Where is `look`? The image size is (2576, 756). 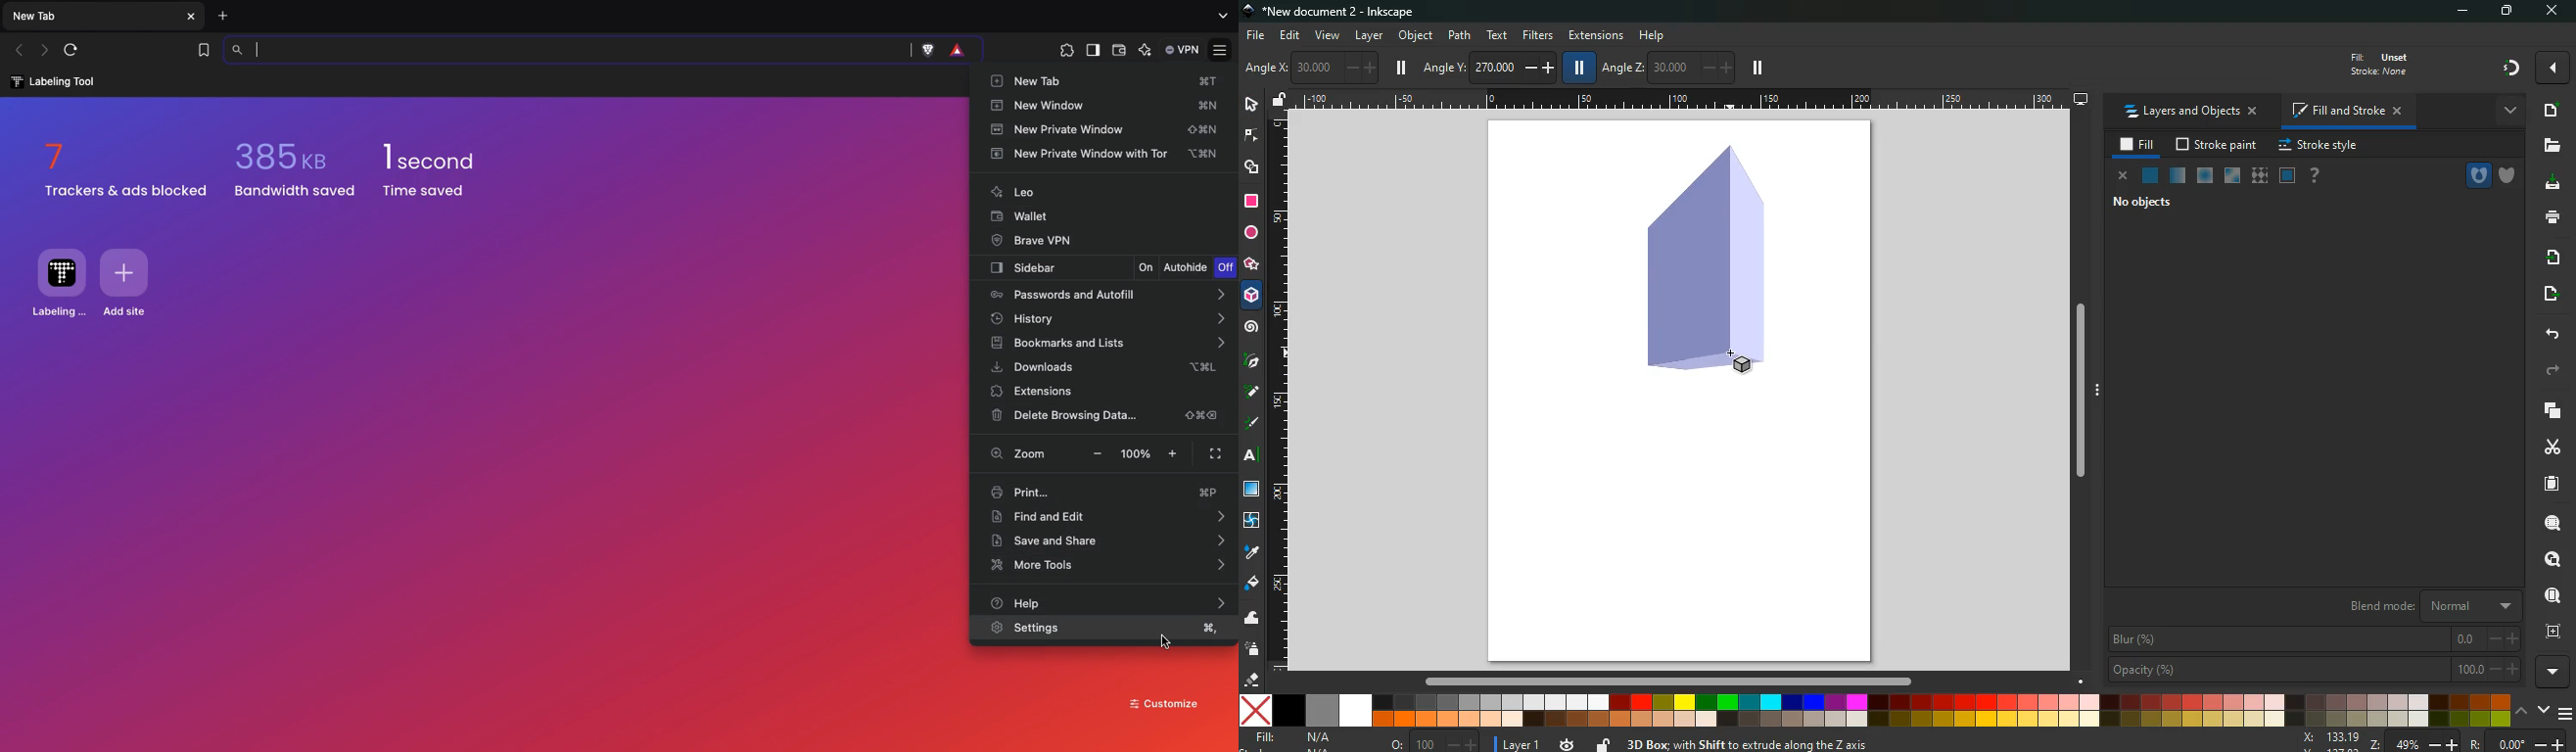 look is located at coordinates (2547, 560).